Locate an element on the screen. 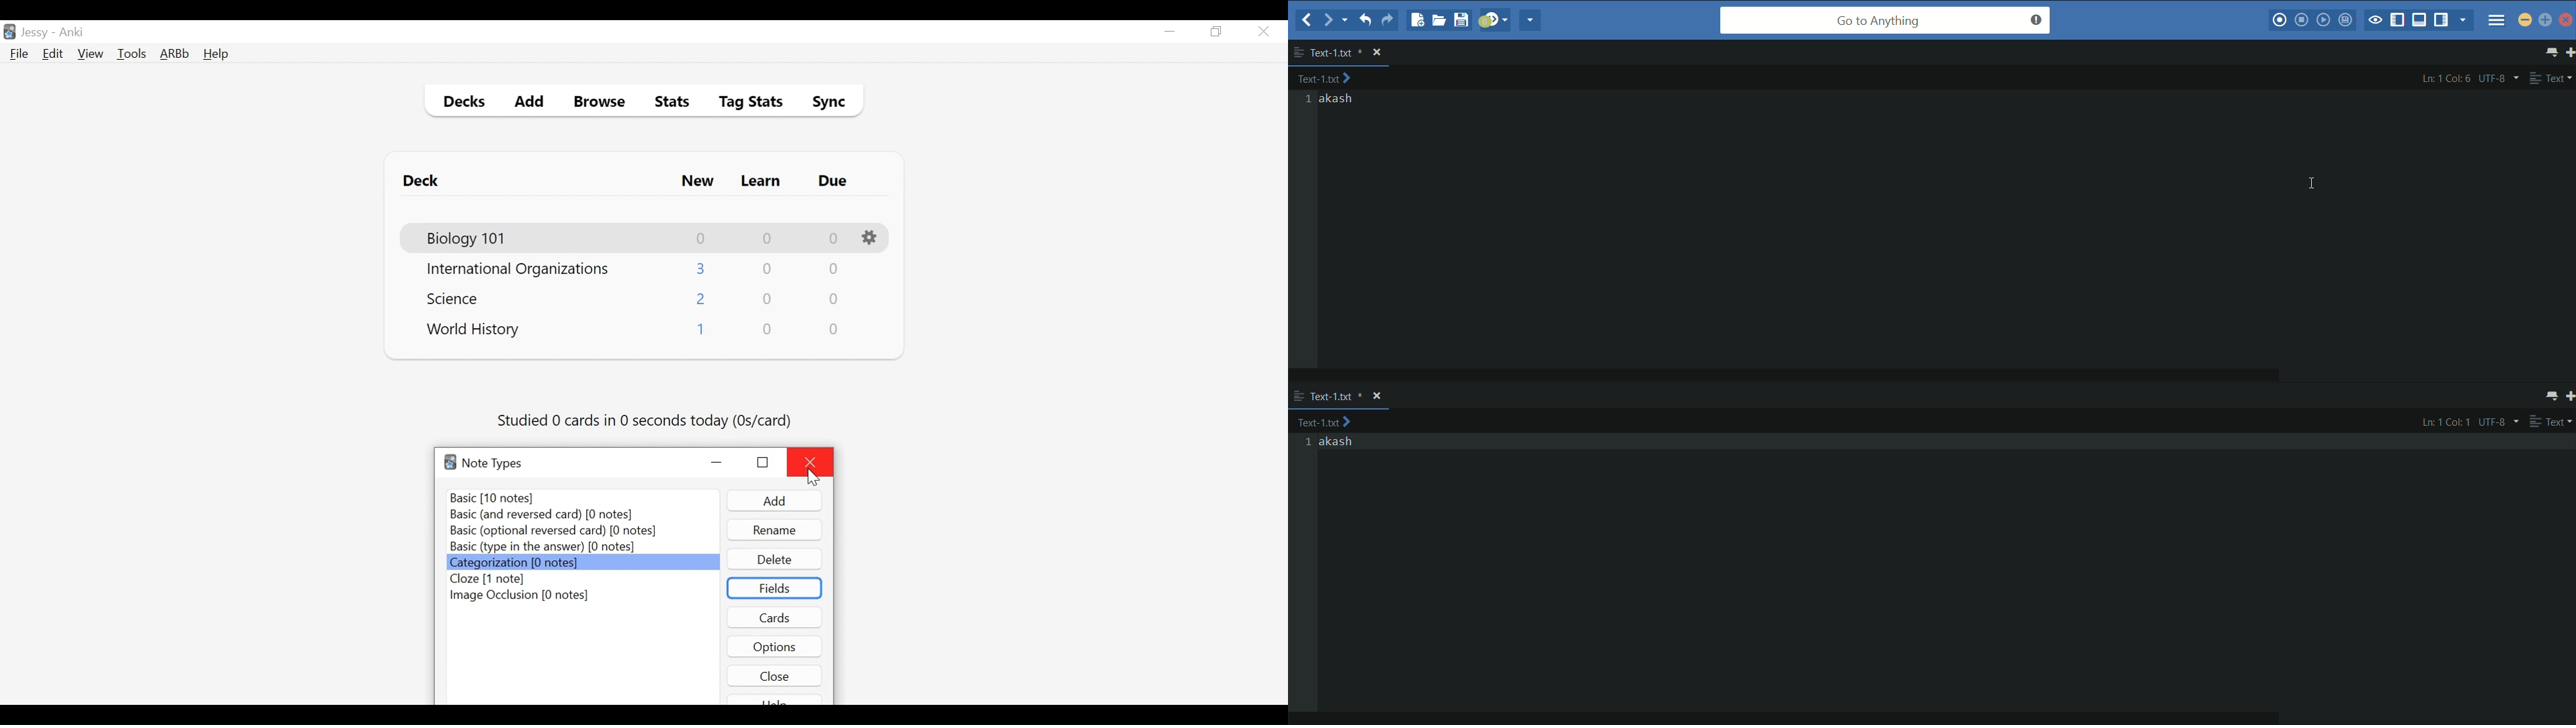  Learn Card Count is located at coordinates (766, 269).